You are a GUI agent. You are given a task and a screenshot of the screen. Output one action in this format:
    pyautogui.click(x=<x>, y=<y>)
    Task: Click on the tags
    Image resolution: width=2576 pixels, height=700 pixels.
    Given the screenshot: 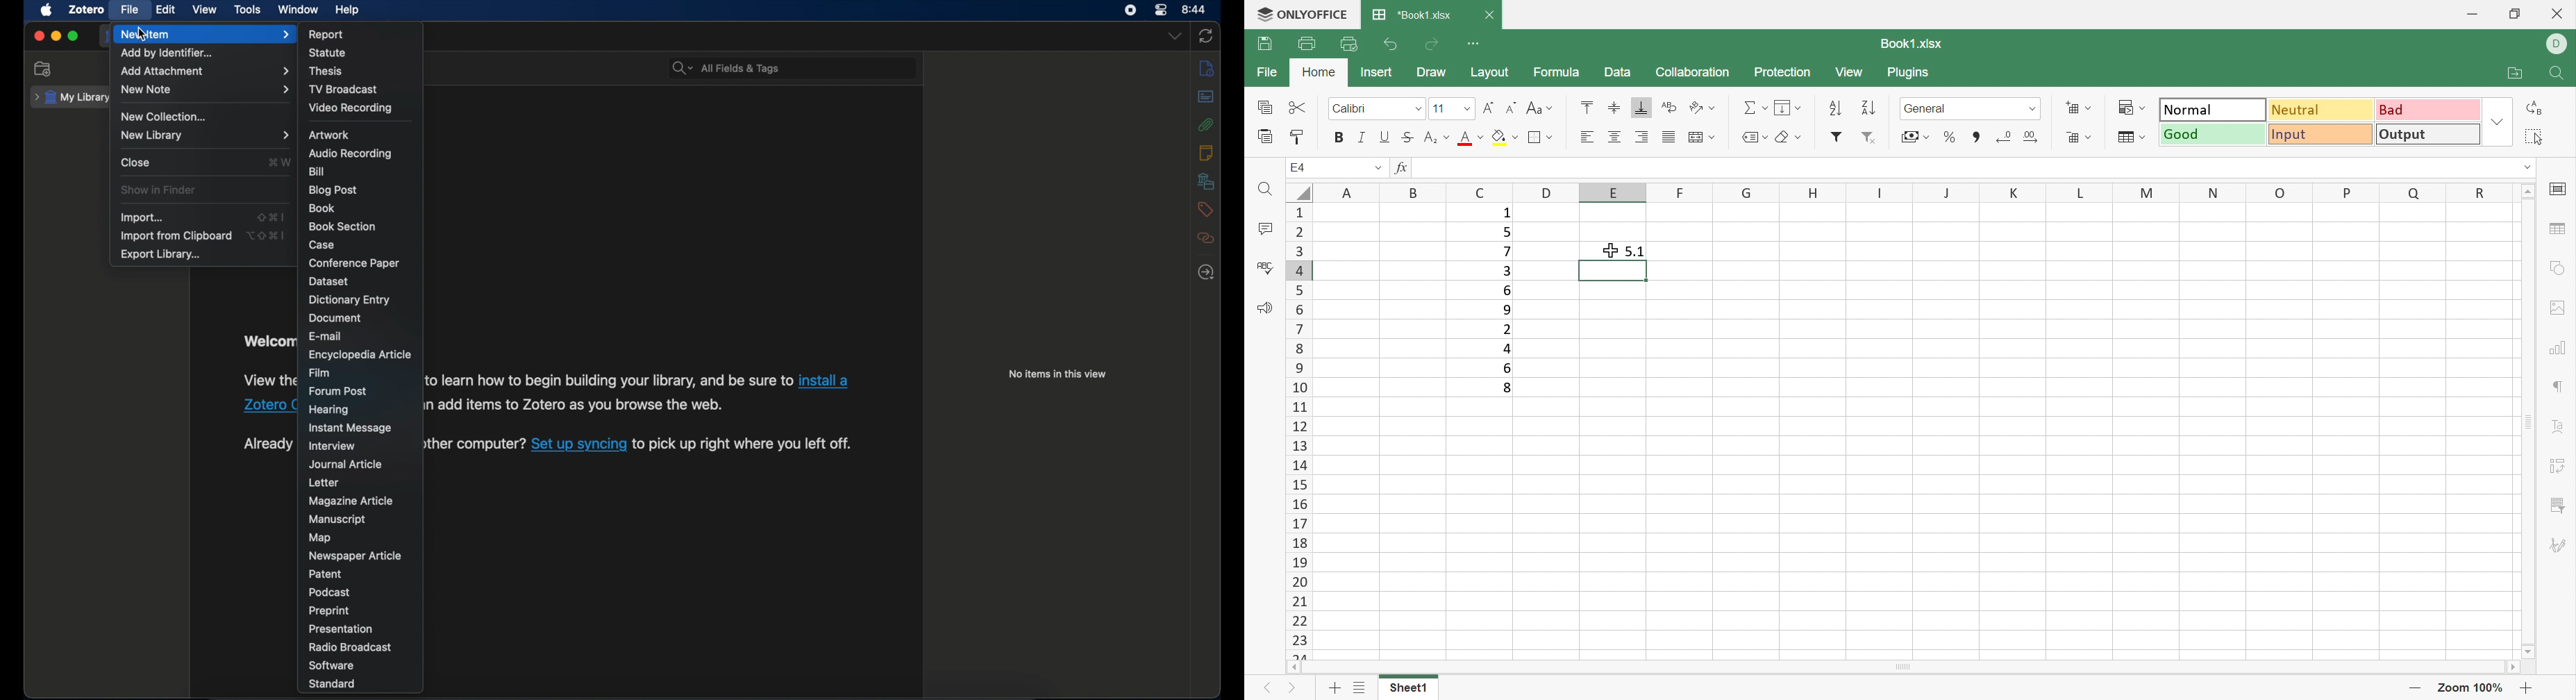 What is the action you would take?
    pyautogui.click(x=1205, y=209)
    